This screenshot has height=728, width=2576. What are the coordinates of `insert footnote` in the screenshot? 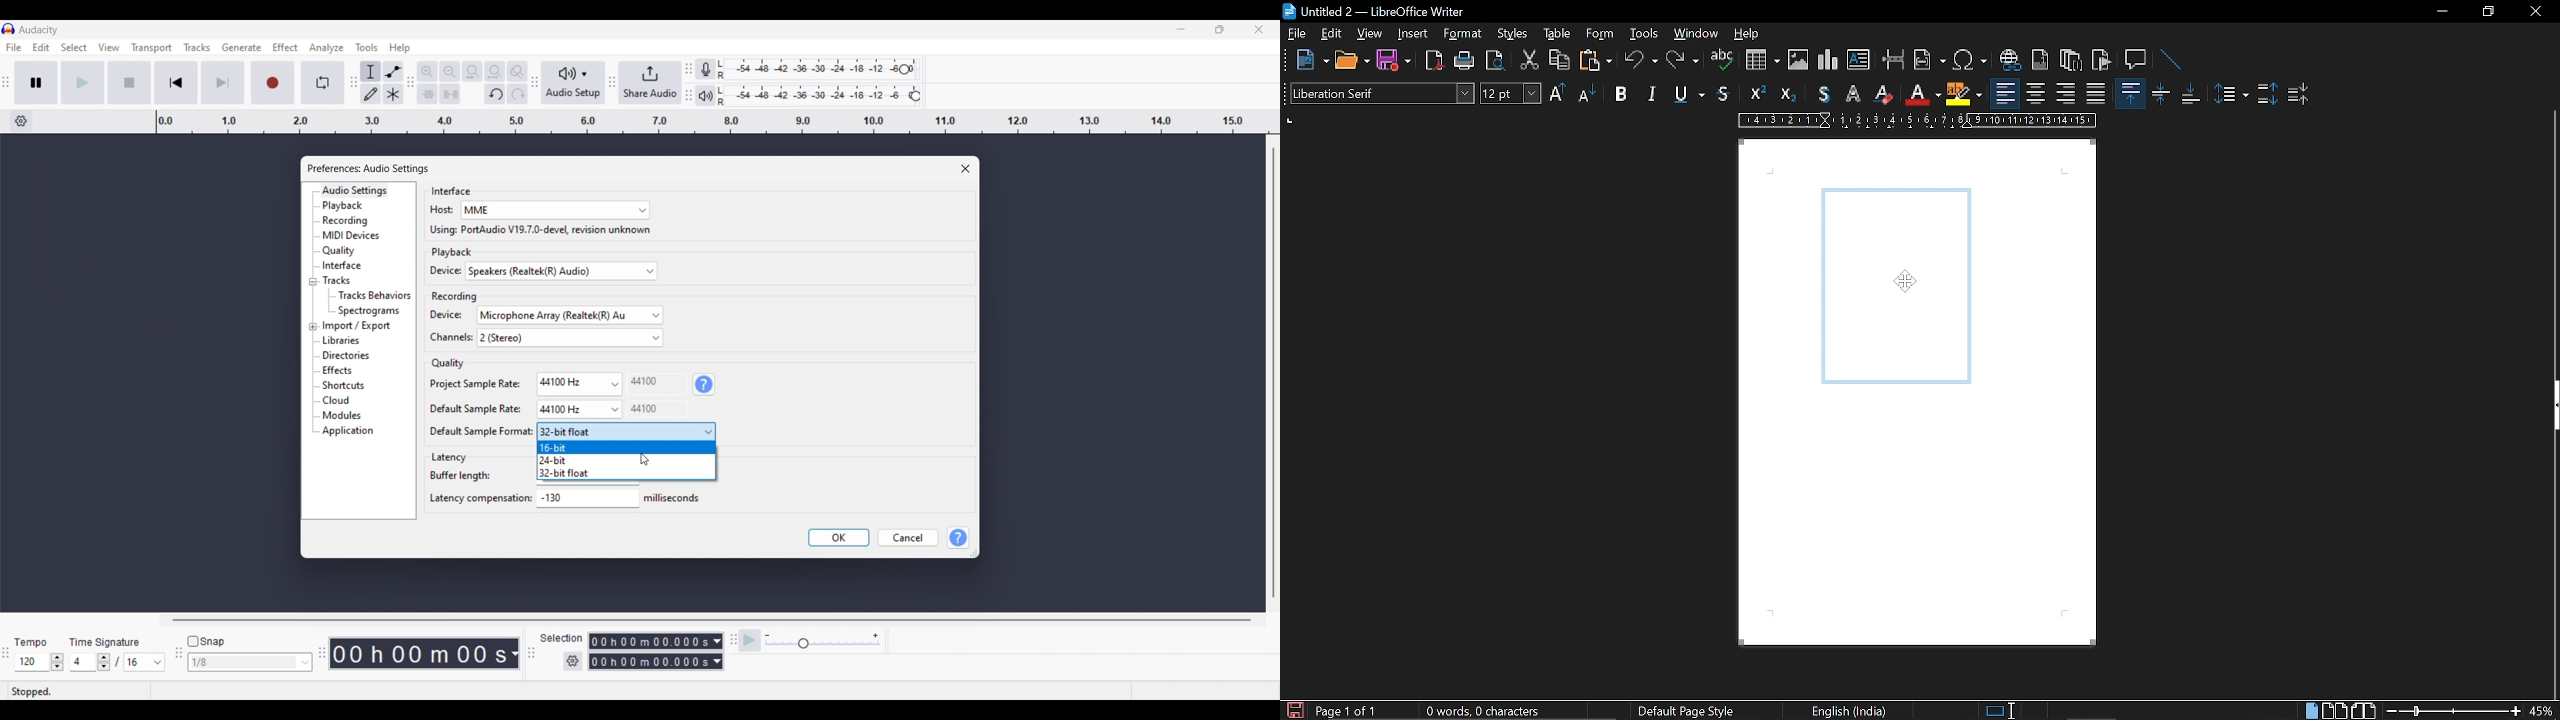 It's located at (2041, 61).